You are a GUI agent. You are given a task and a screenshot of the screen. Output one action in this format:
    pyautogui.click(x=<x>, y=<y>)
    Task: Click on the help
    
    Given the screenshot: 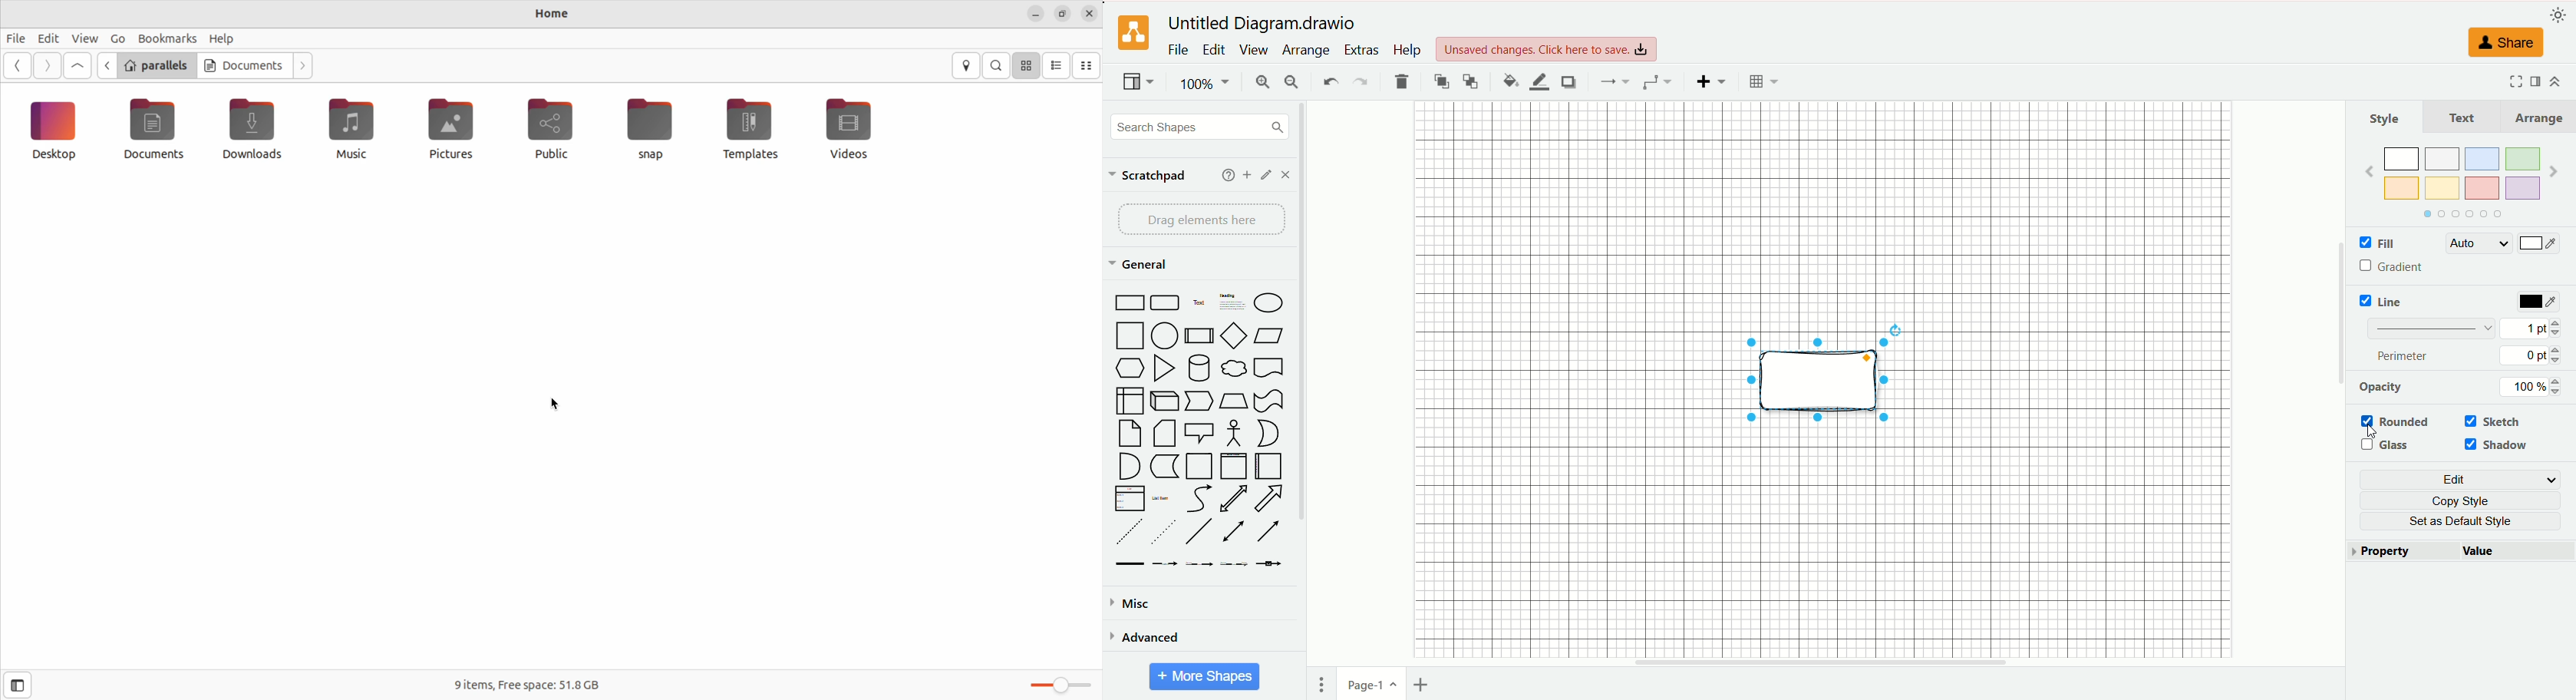 What is the action you would take?
    pyautogui.click(x=1406, y=49)
    